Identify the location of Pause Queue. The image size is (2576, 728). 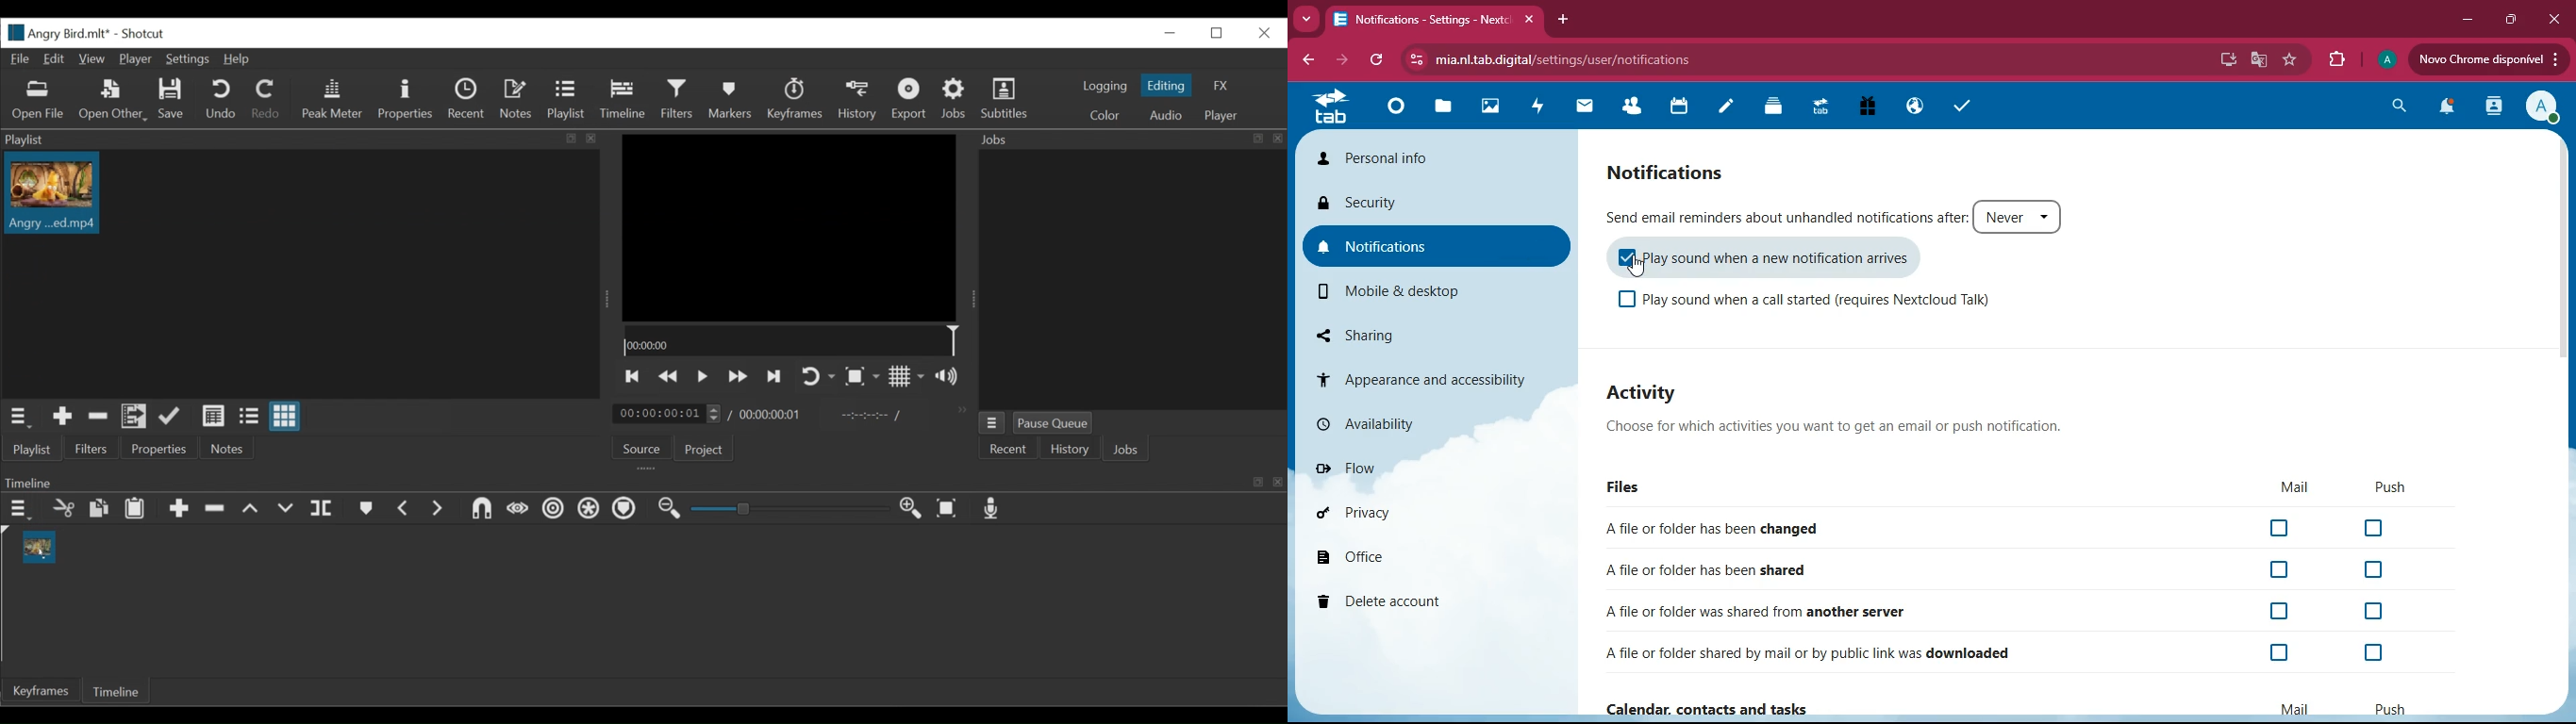
(1053, 422).